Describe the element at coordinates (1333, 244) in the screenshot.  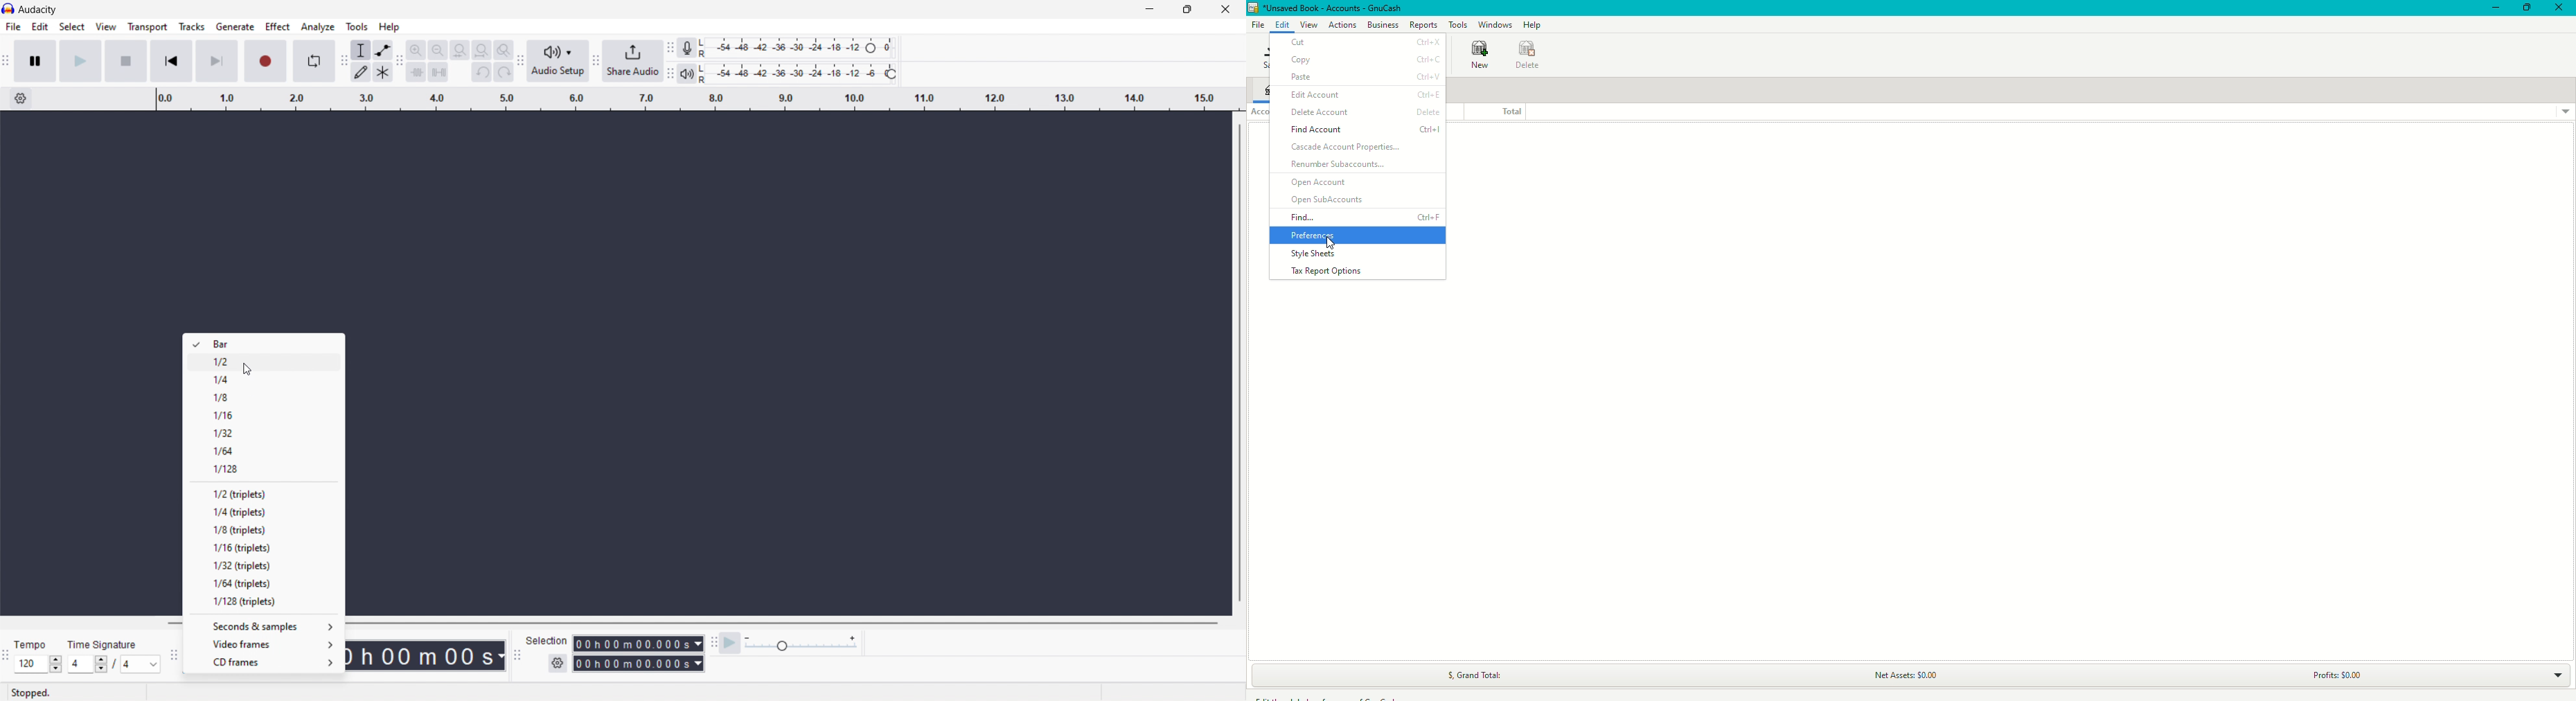
I see `cursor` at that location.